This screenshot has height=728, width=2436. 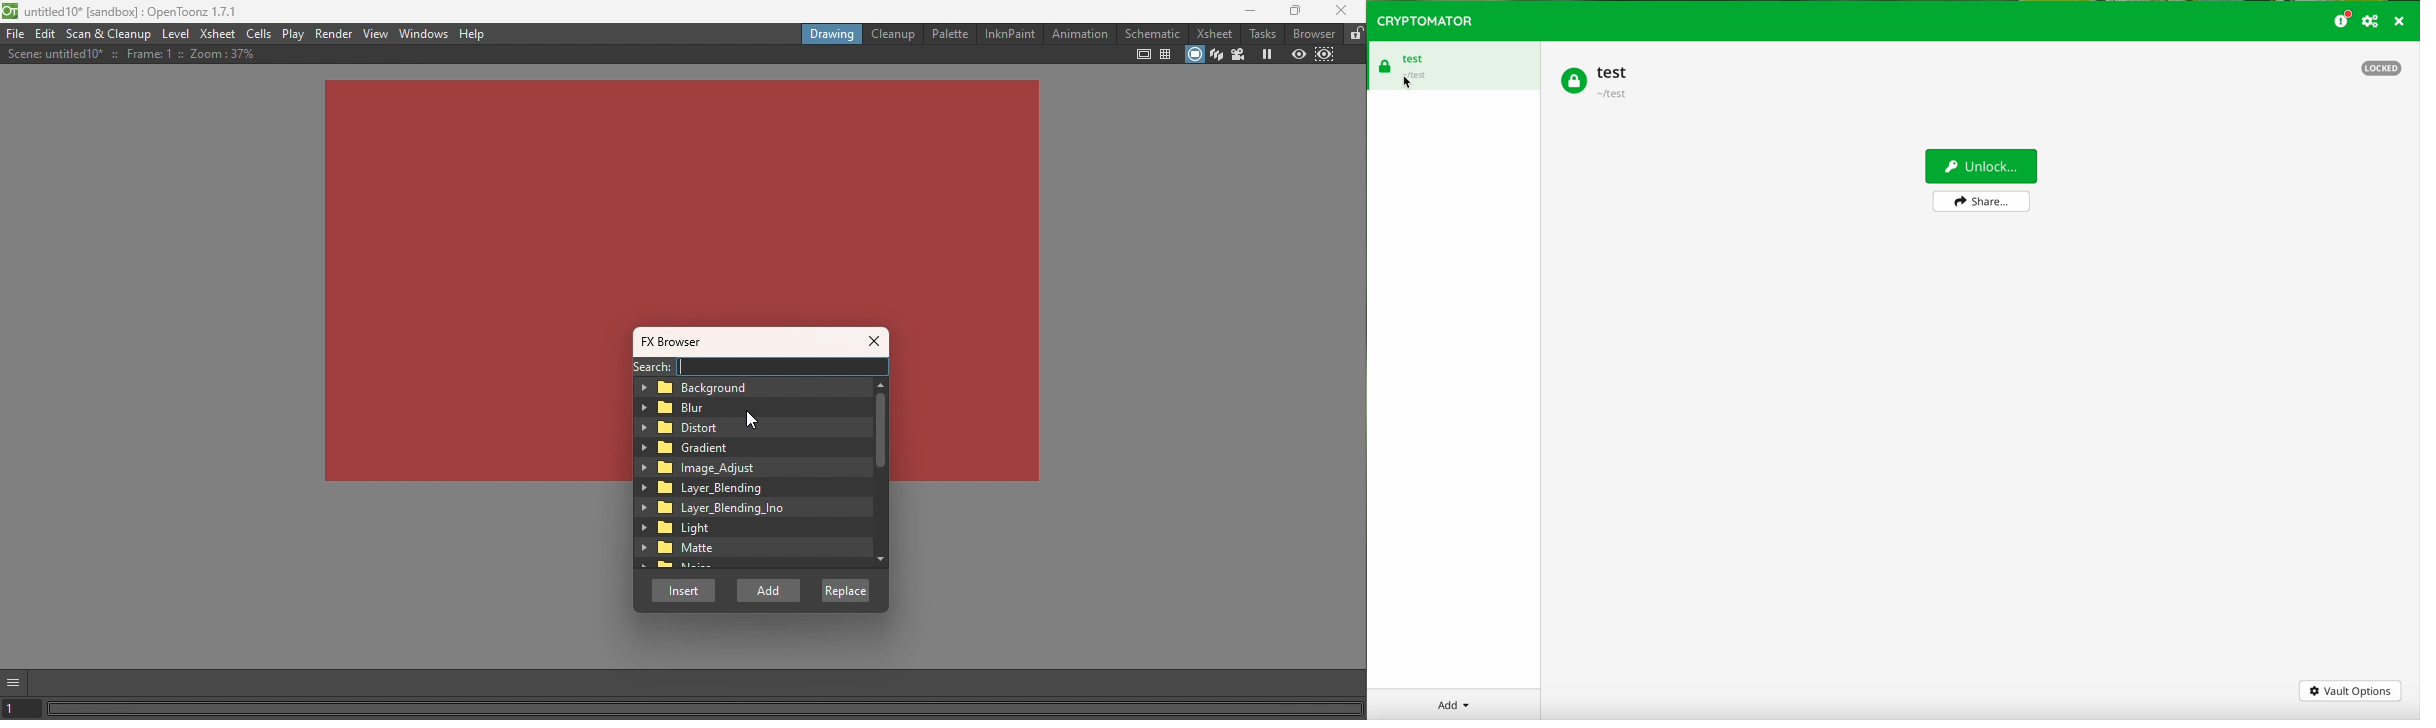 What do you see at coordinates (1267, 53) in the screenshot?
I see `Freeze` at bounding box center [1267, 53].